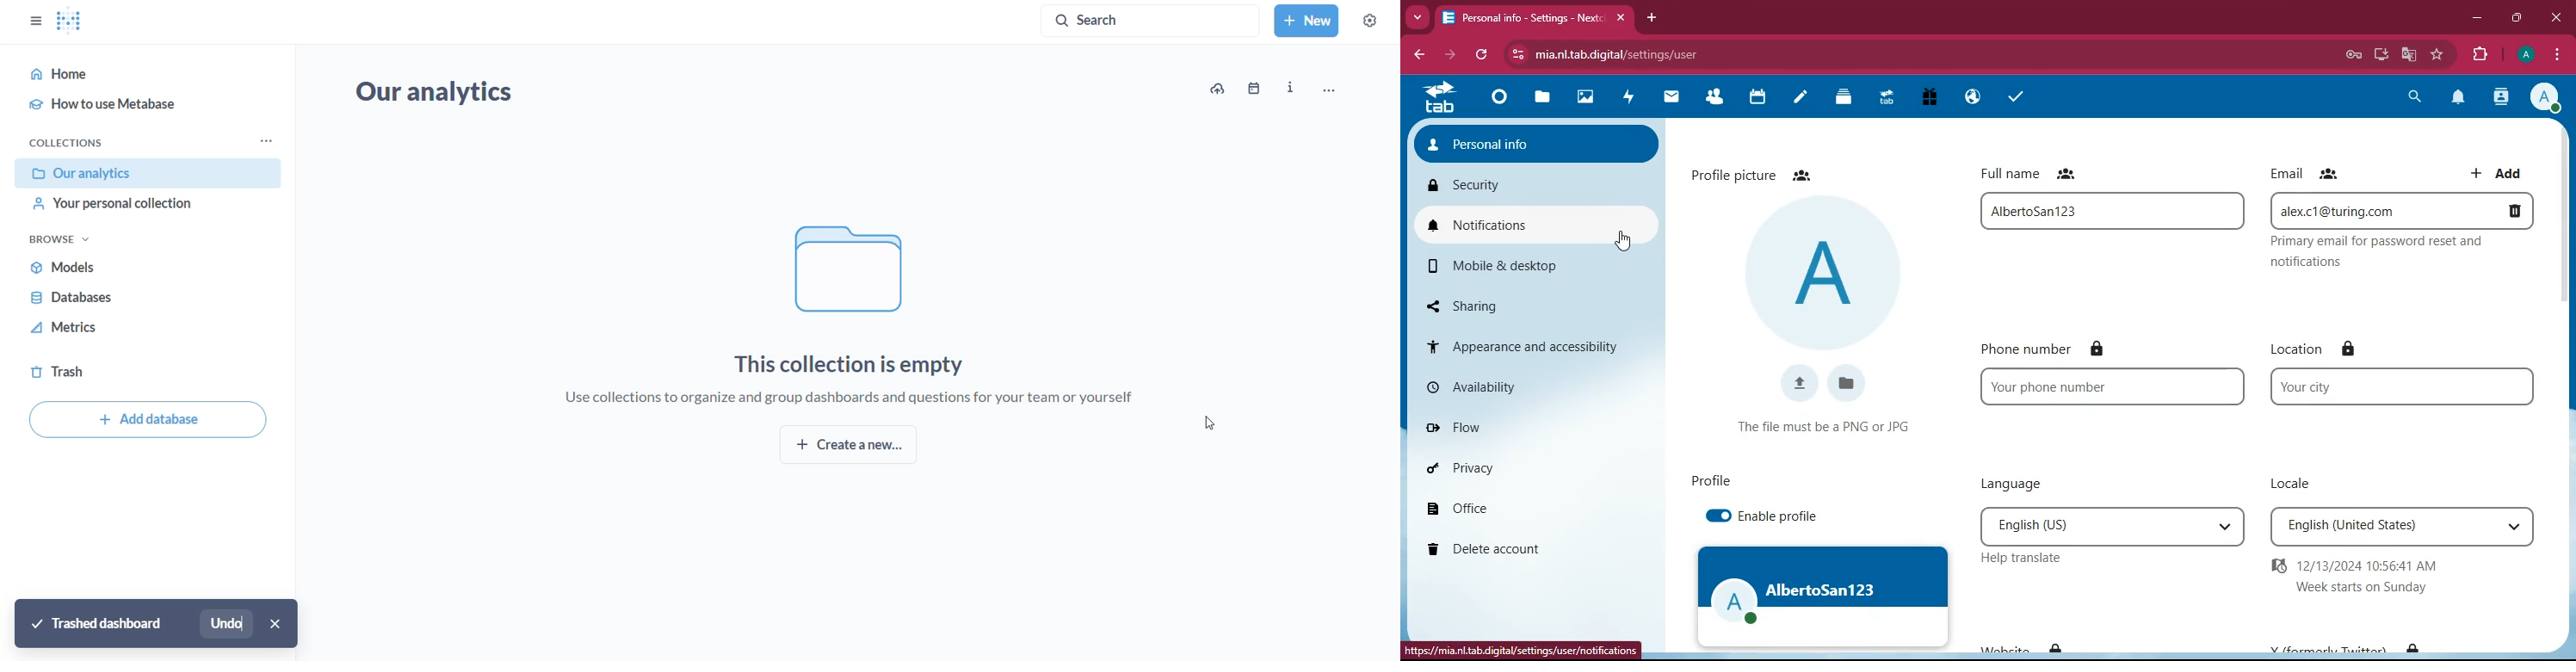 The image size is (2576, 672). What do you see at coordinates (1418, 17) in the screenshot?
I see `more` at bounding box center [1418, 17].